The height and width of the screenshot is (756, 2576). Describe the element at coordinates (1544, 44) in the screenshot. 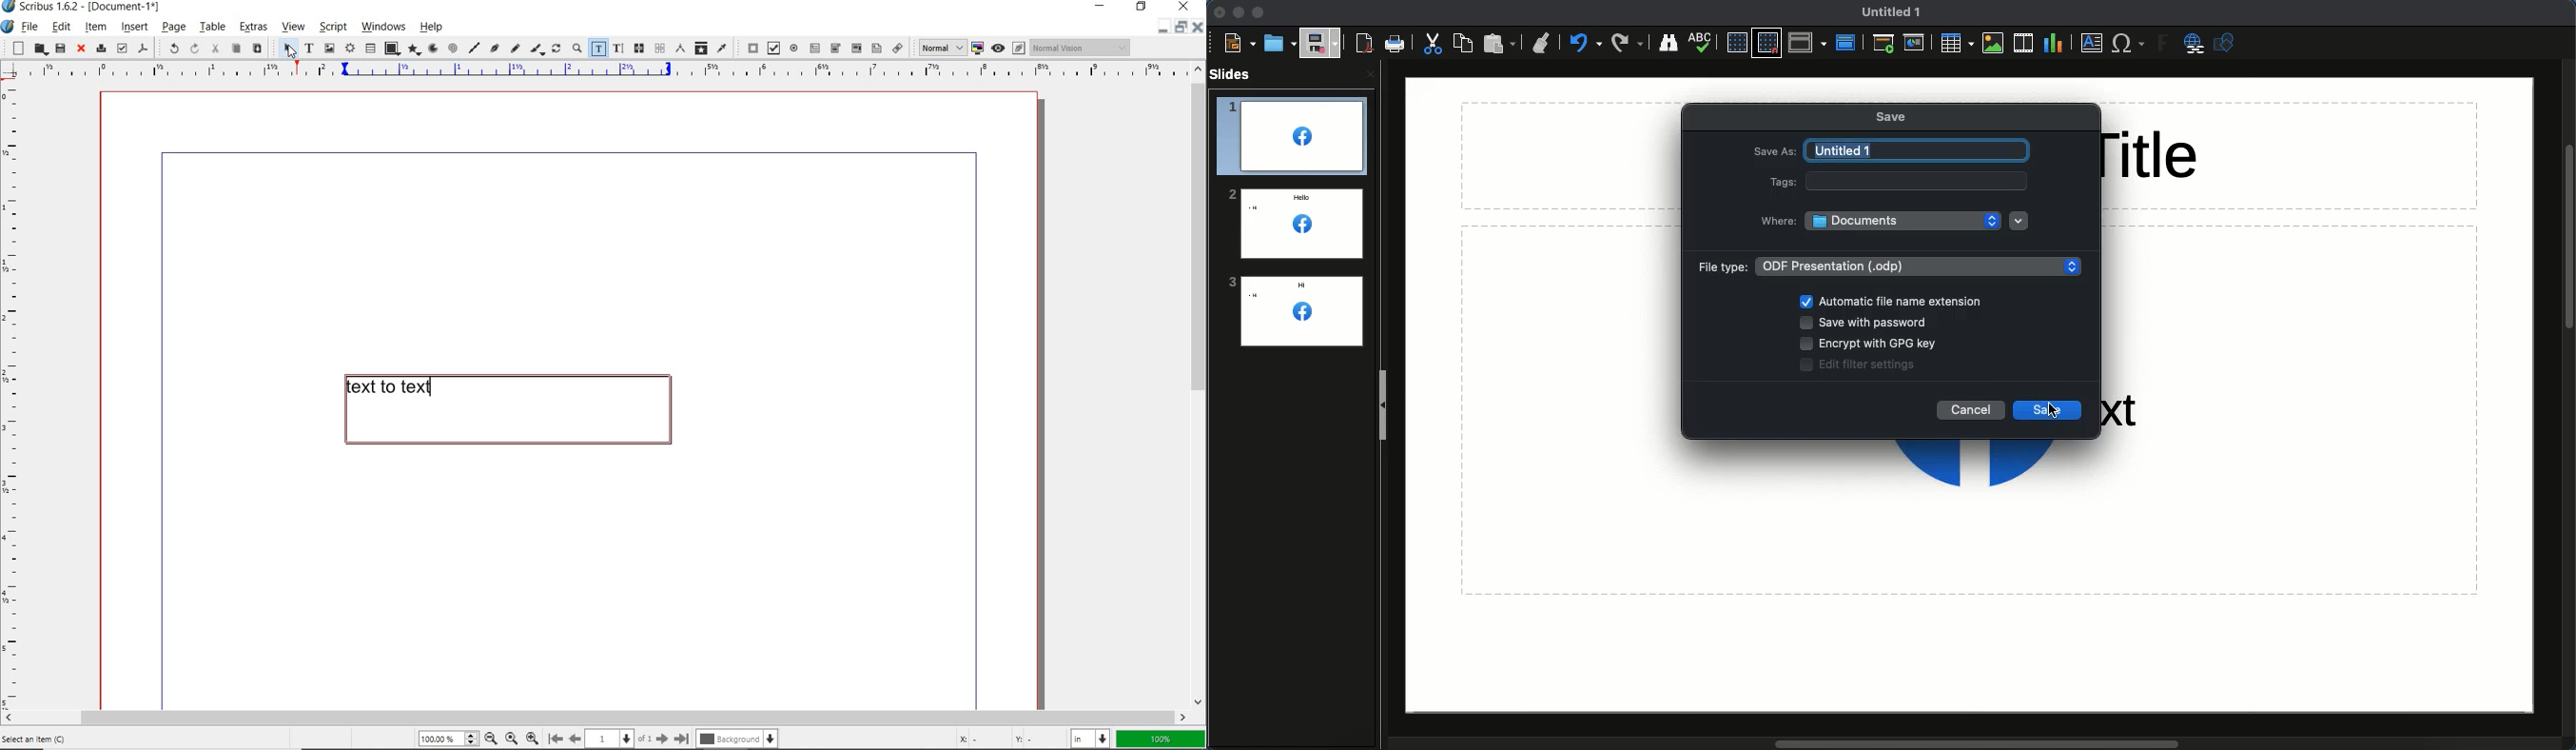

I see `Clone formatting` at that location.